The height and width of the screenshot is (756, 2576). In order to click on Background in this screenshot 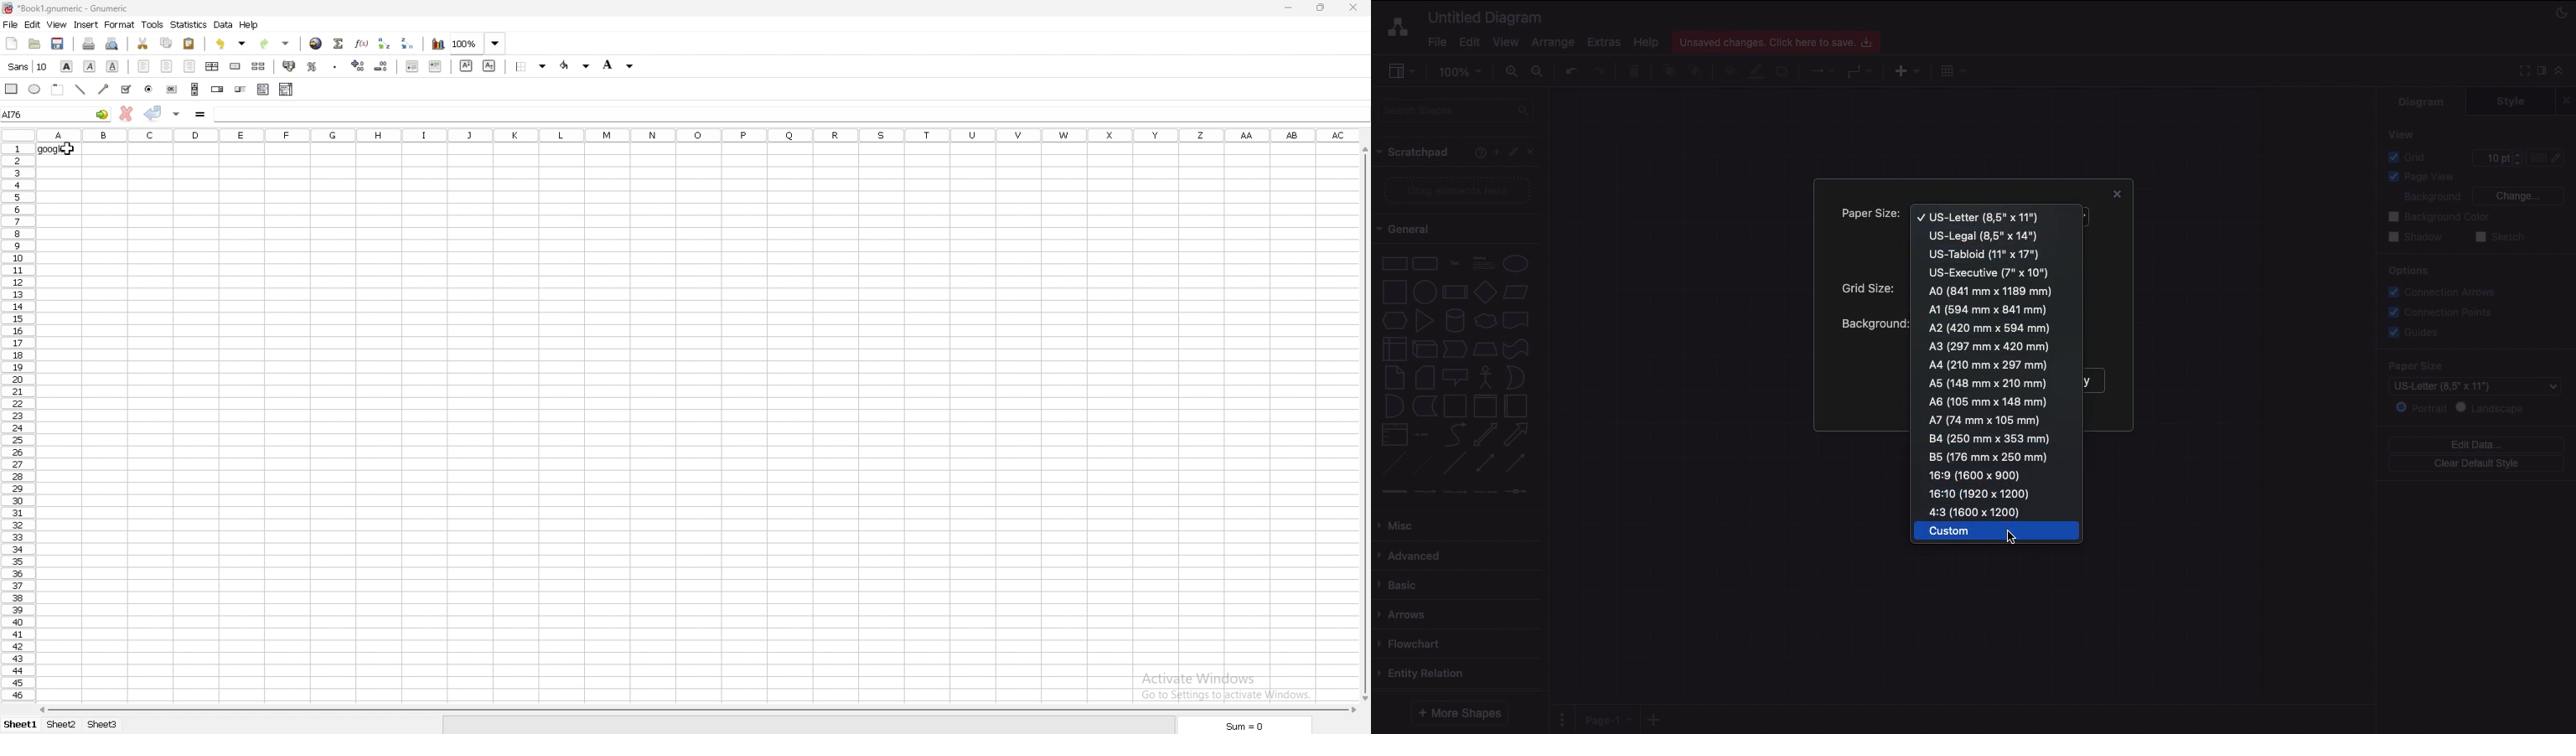, I will do `click(1873, 323)`.